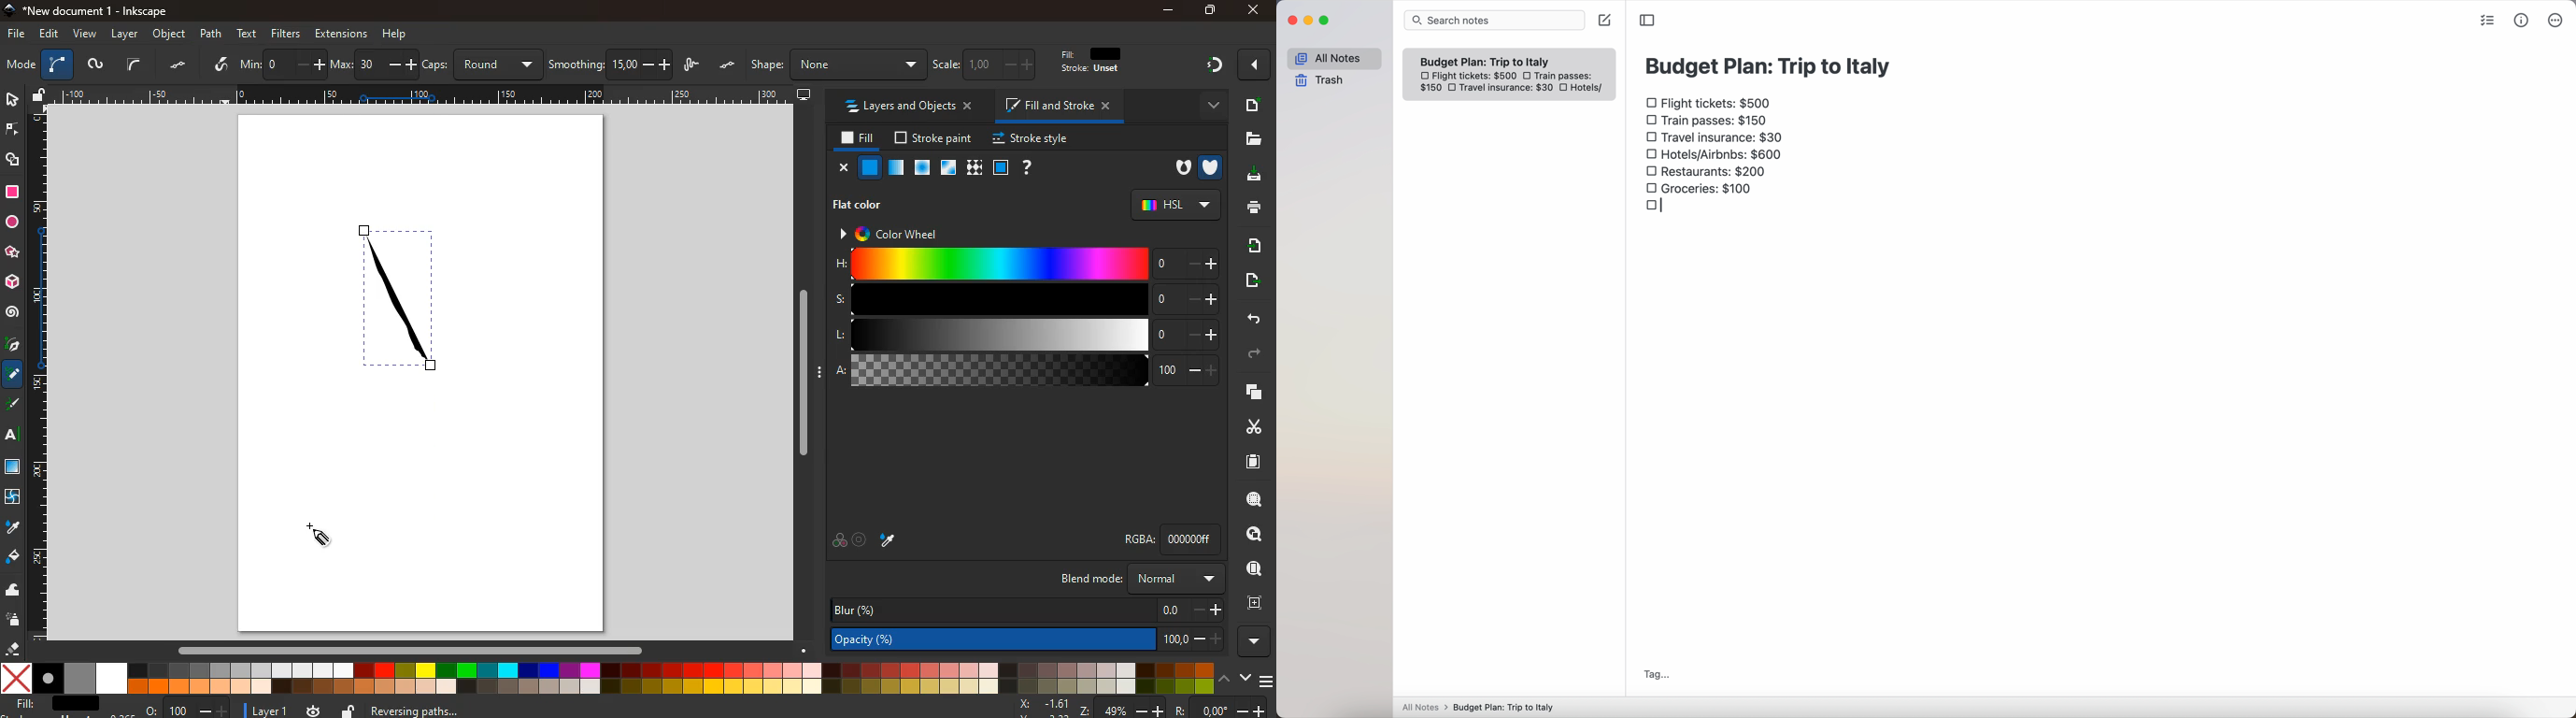 Image resolution: width=2576 pixels, height=728 pixels. I want to click on aim, so click(861, 541).